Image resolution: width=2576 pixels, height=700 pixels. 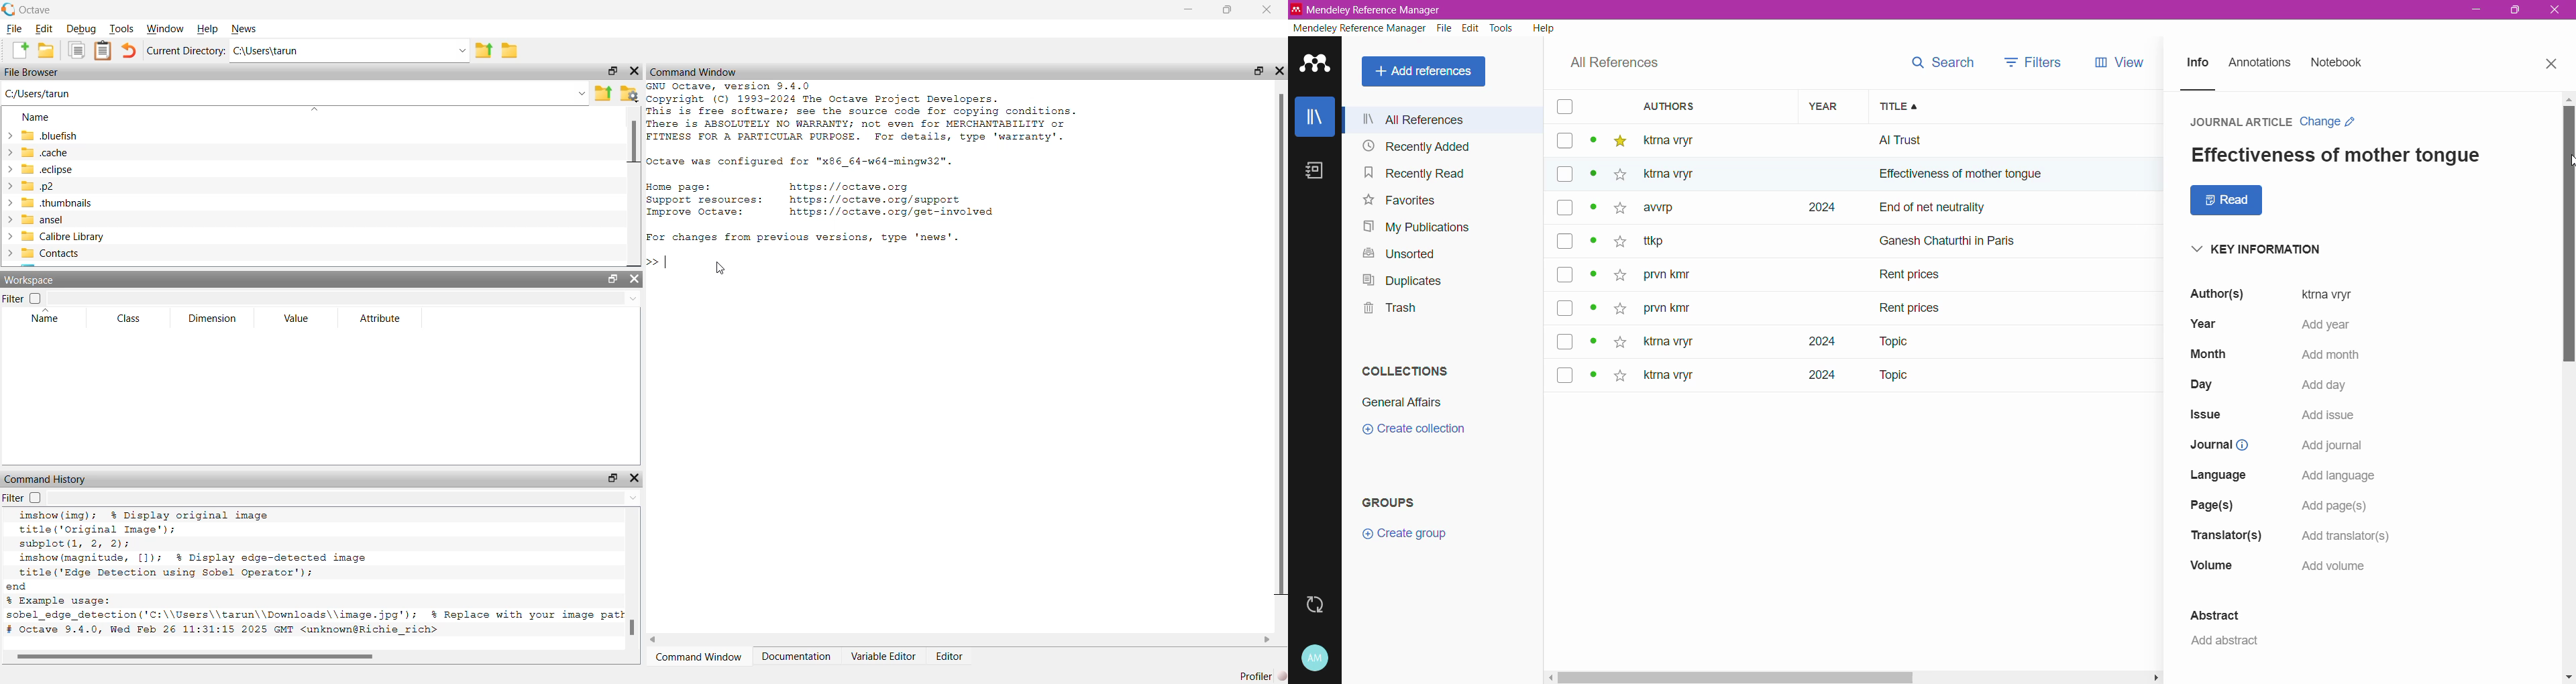 What do you see at coordinates (949, 657) in the screenshot?
I see `editor` at bounding box center [949, 657].